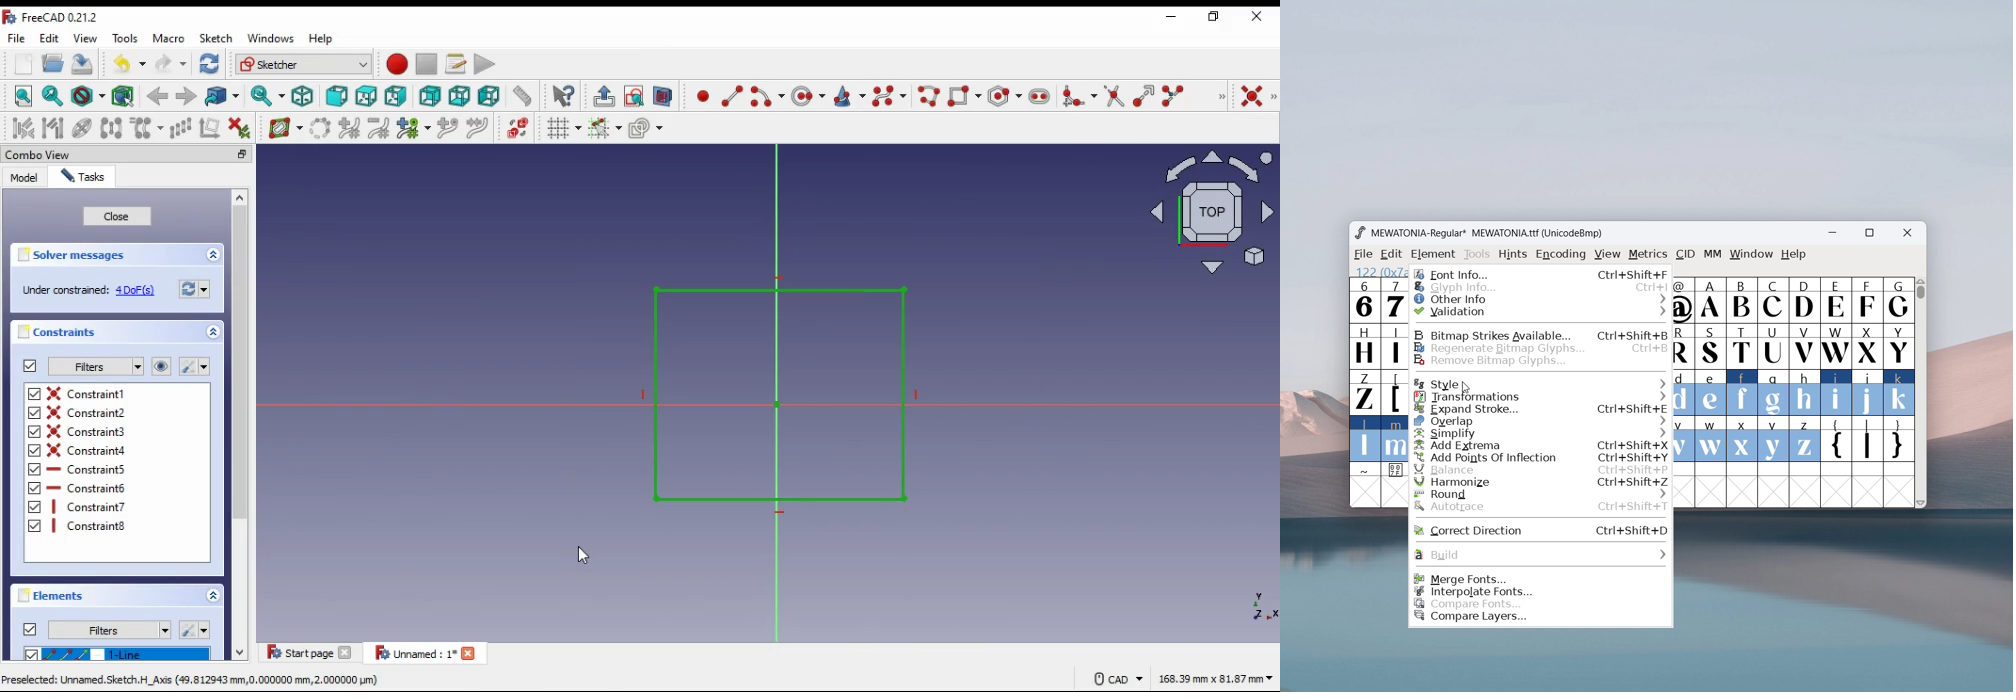 This screenshot has height=700, width=2016. Describe the element at coordinates (90, 393) in the screenshot. I see `on/off constraint 1` at that location.